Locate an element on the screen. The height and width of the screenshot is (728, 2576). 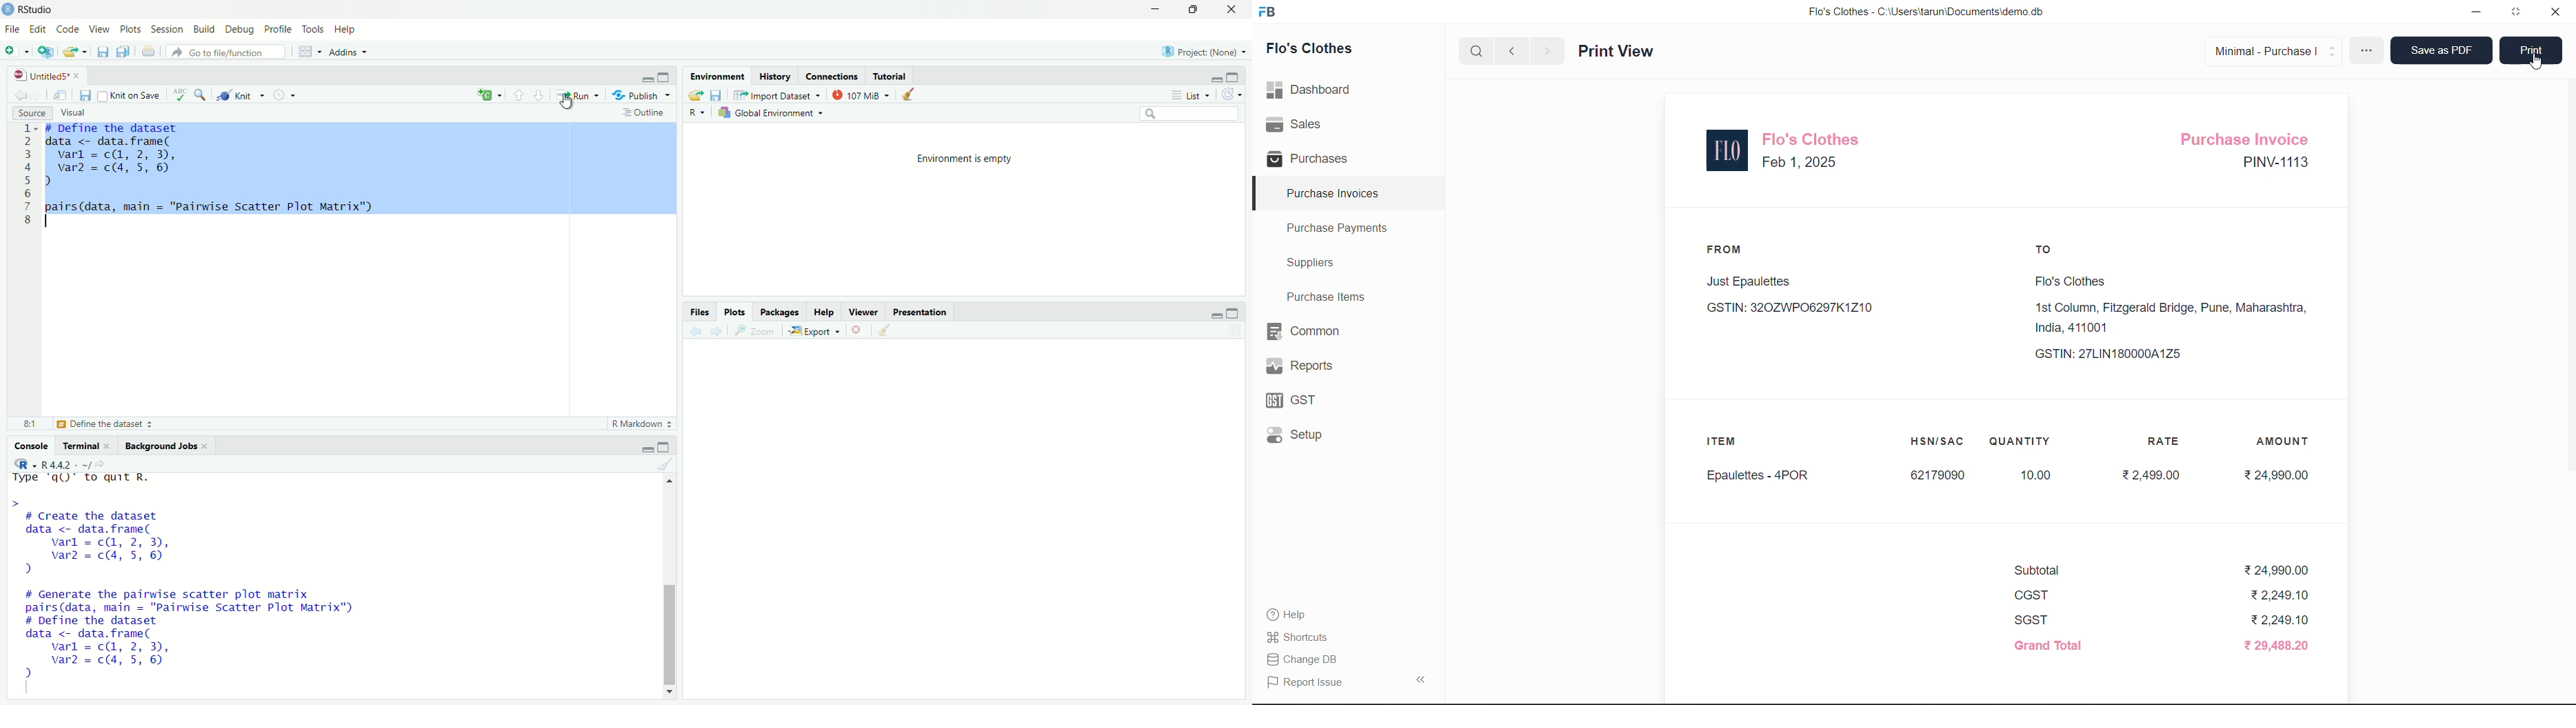
Files is located at coordinates (701, 311).